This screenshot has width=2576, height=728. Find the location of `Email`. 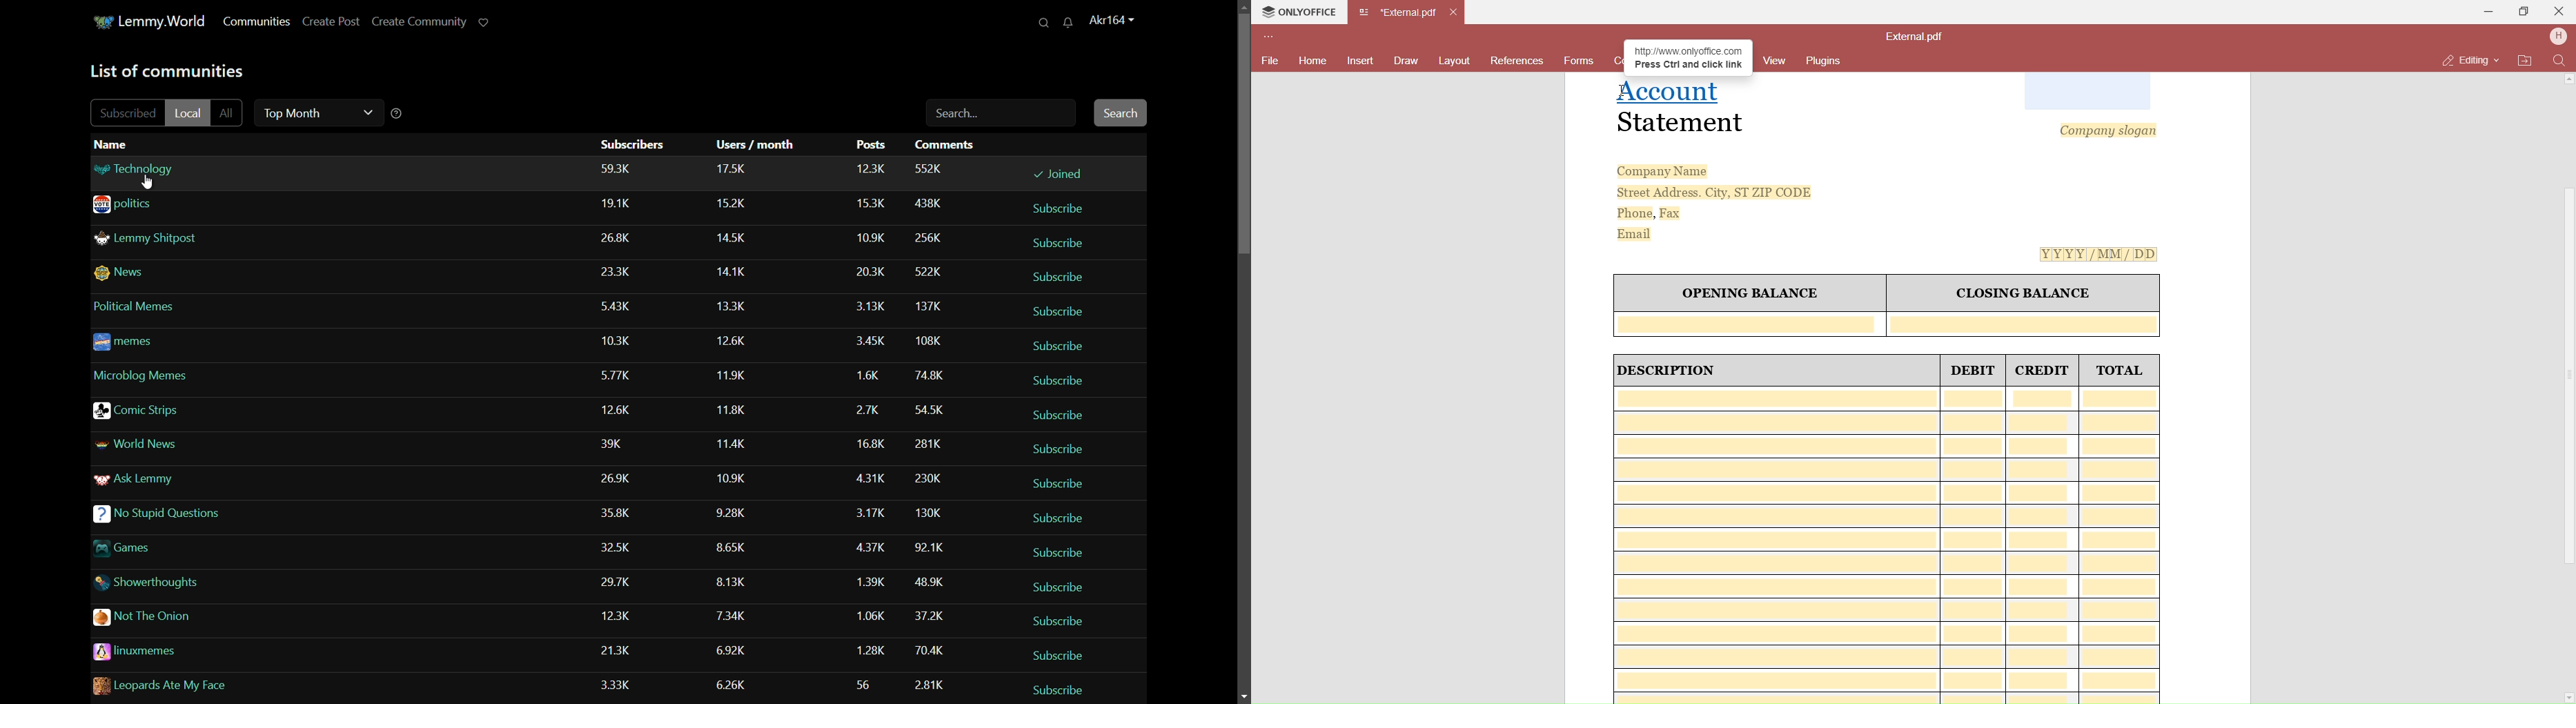

Email is located at coordinates (1638, 233).